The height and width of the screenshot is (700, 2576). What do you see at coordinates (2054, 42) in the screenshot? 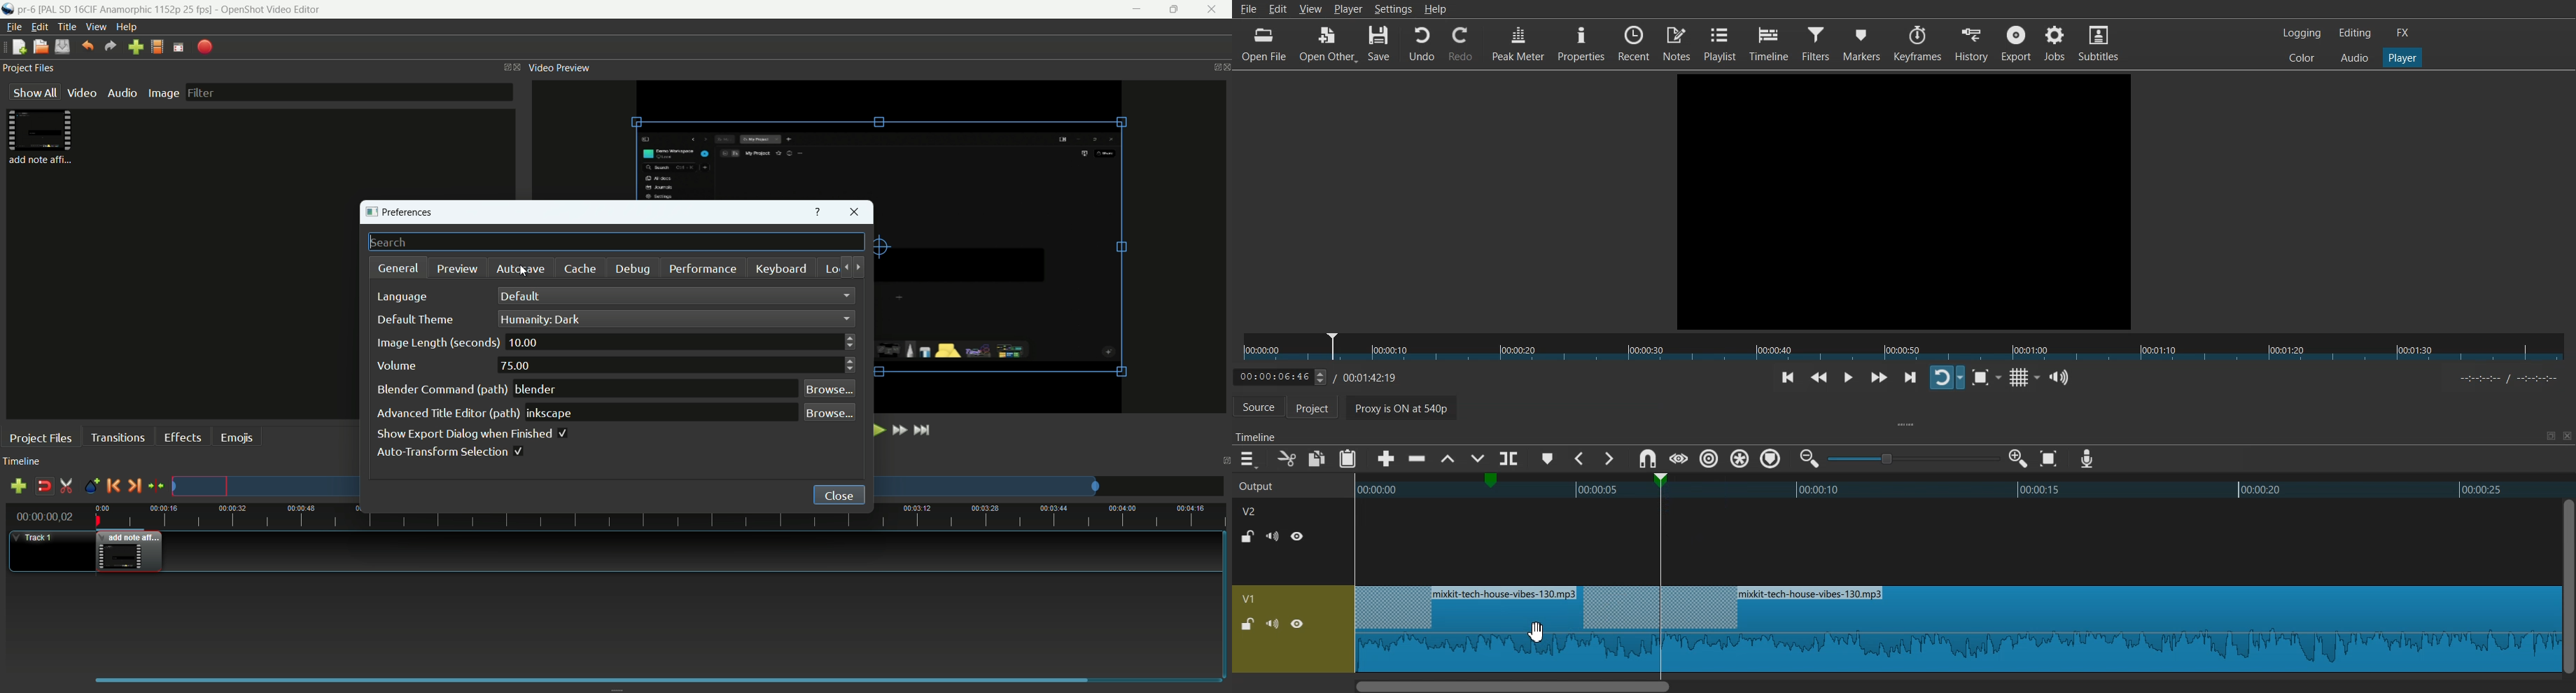
I see `Jobs` at bounding box center [2054, 42].